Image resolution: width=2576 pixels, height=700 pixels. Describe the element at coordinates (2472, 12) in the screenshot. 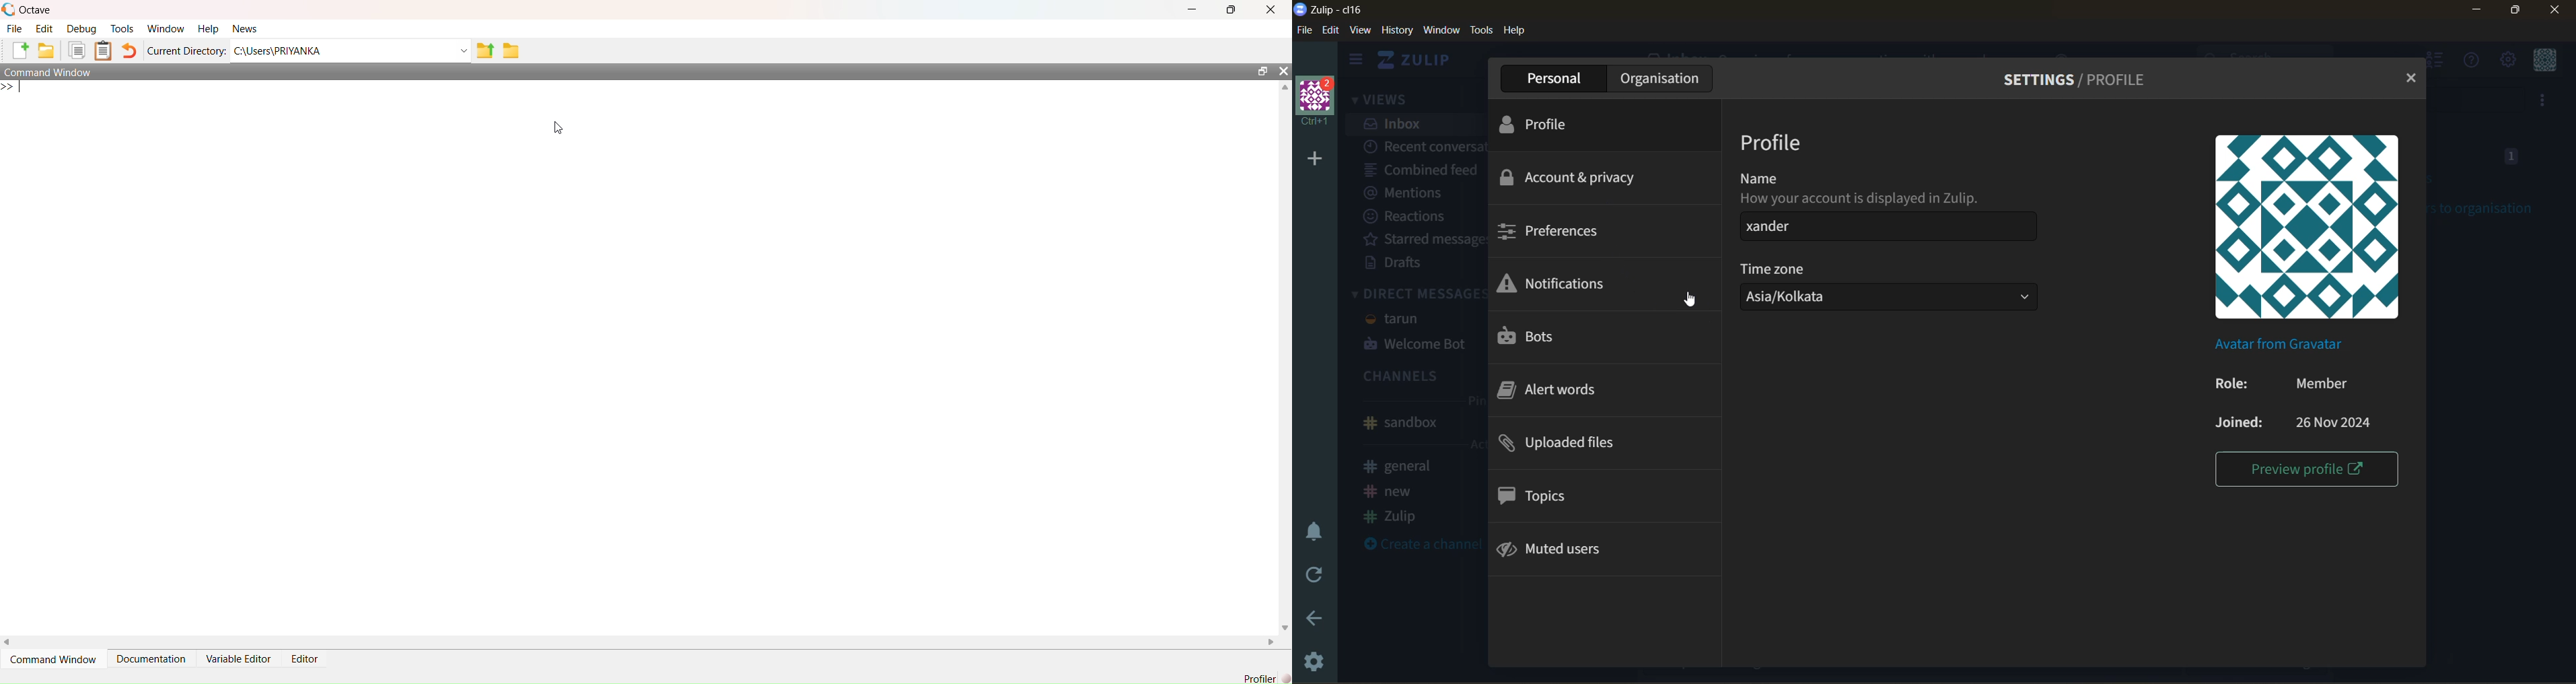

I see `minimize` at that location.